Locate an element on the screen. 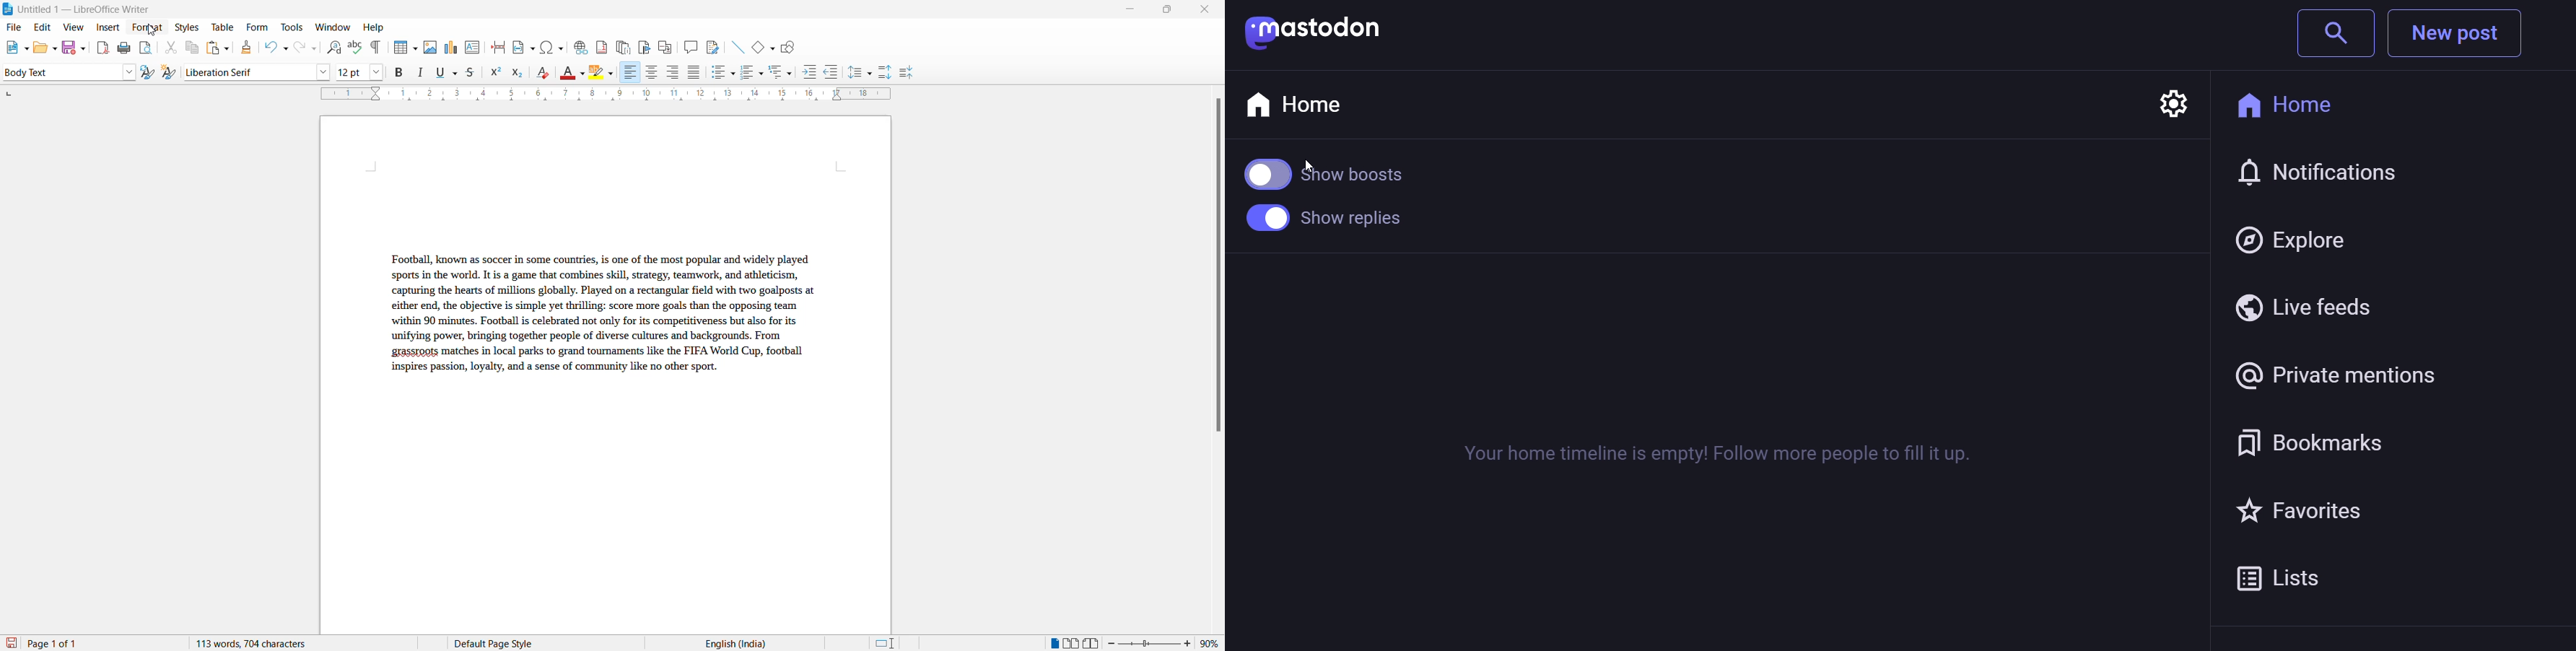  find and replace is located at coordinates (332, 46).